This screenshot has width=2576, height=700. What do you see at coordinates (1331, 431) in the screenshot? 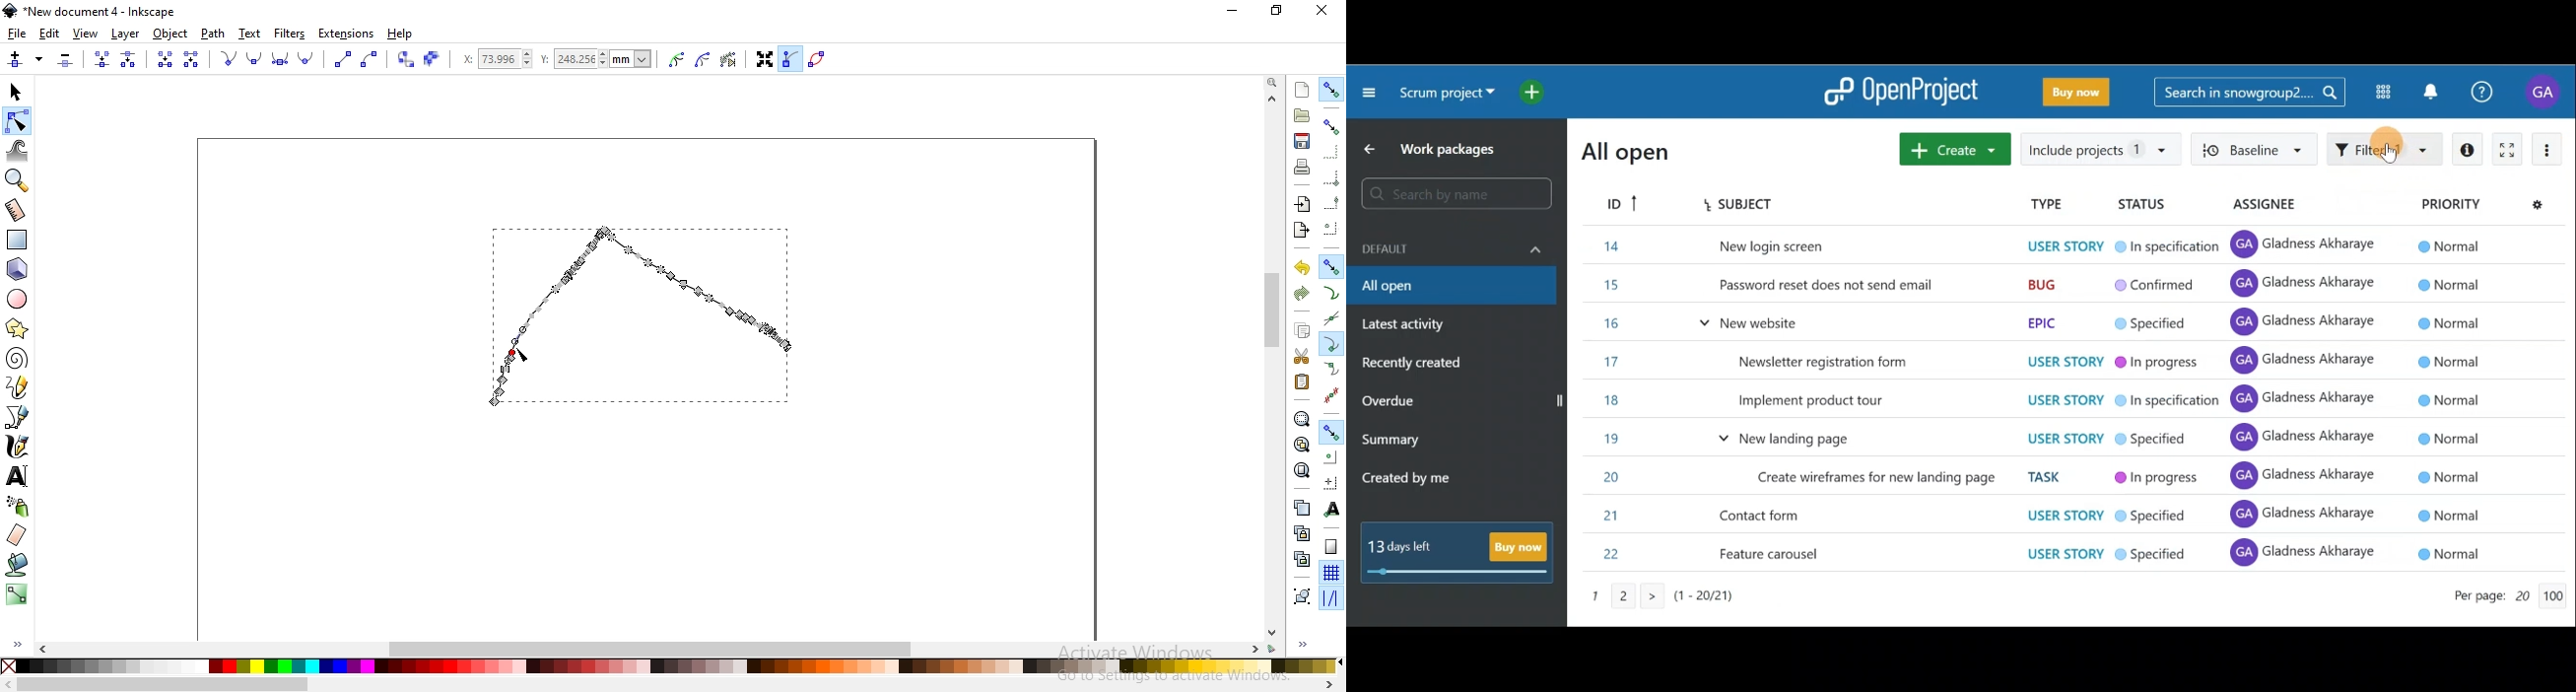
I see `snap other points` at bounding box center [1331, 431].